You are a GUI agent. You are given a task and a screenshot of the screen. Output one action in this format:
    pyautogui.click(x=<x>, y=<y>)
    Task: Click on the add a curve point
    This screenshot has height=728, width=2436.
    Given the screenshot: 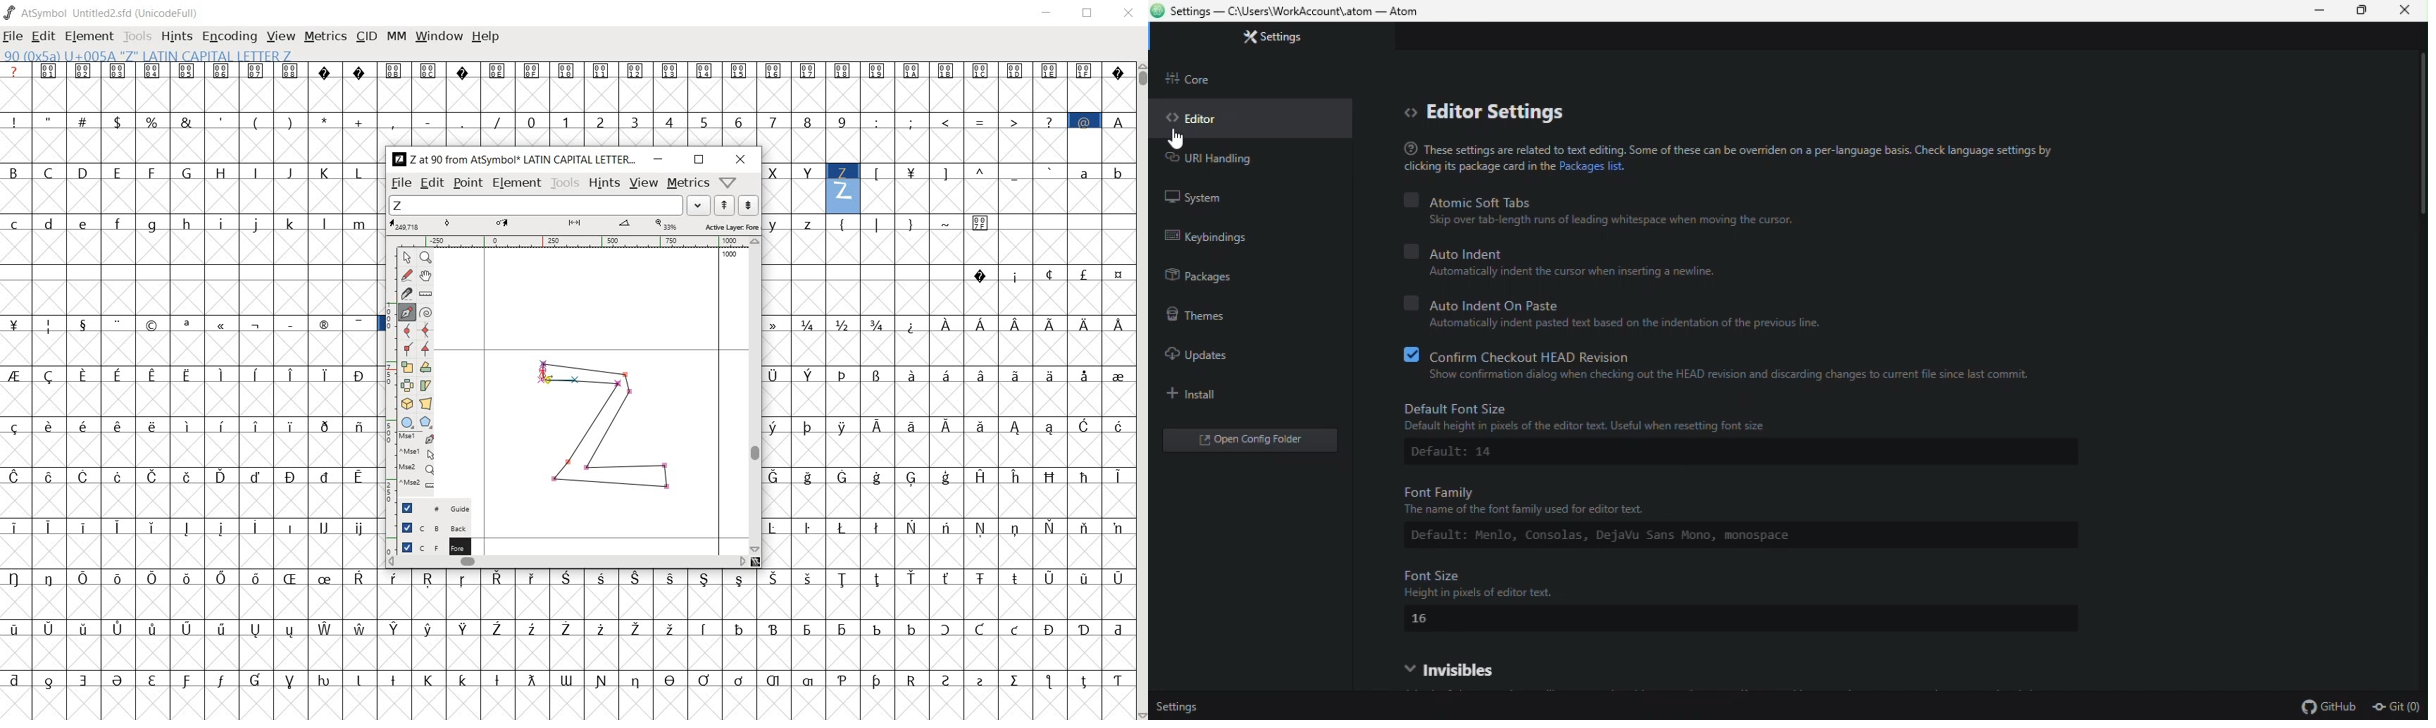 What is the action you would take?
    pyautogui.click(x=405, y=330)
    